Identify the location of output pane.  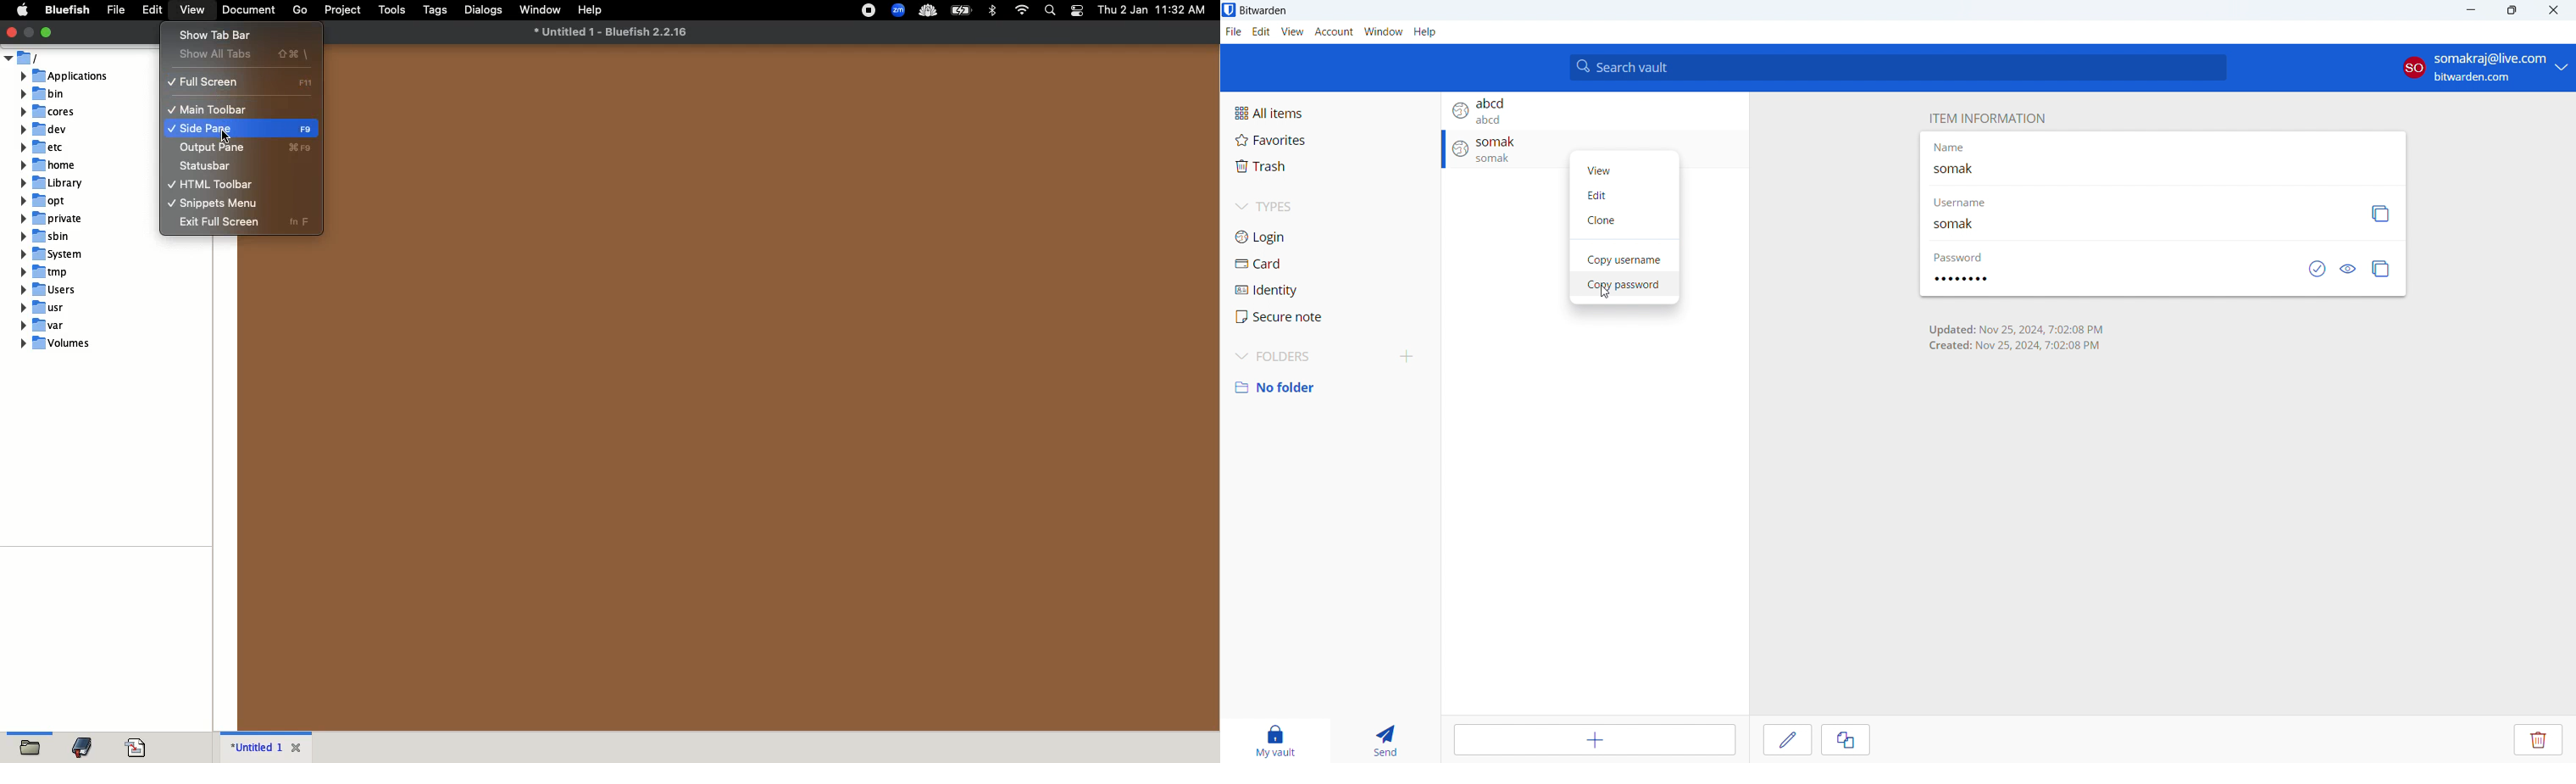
(248, 148).